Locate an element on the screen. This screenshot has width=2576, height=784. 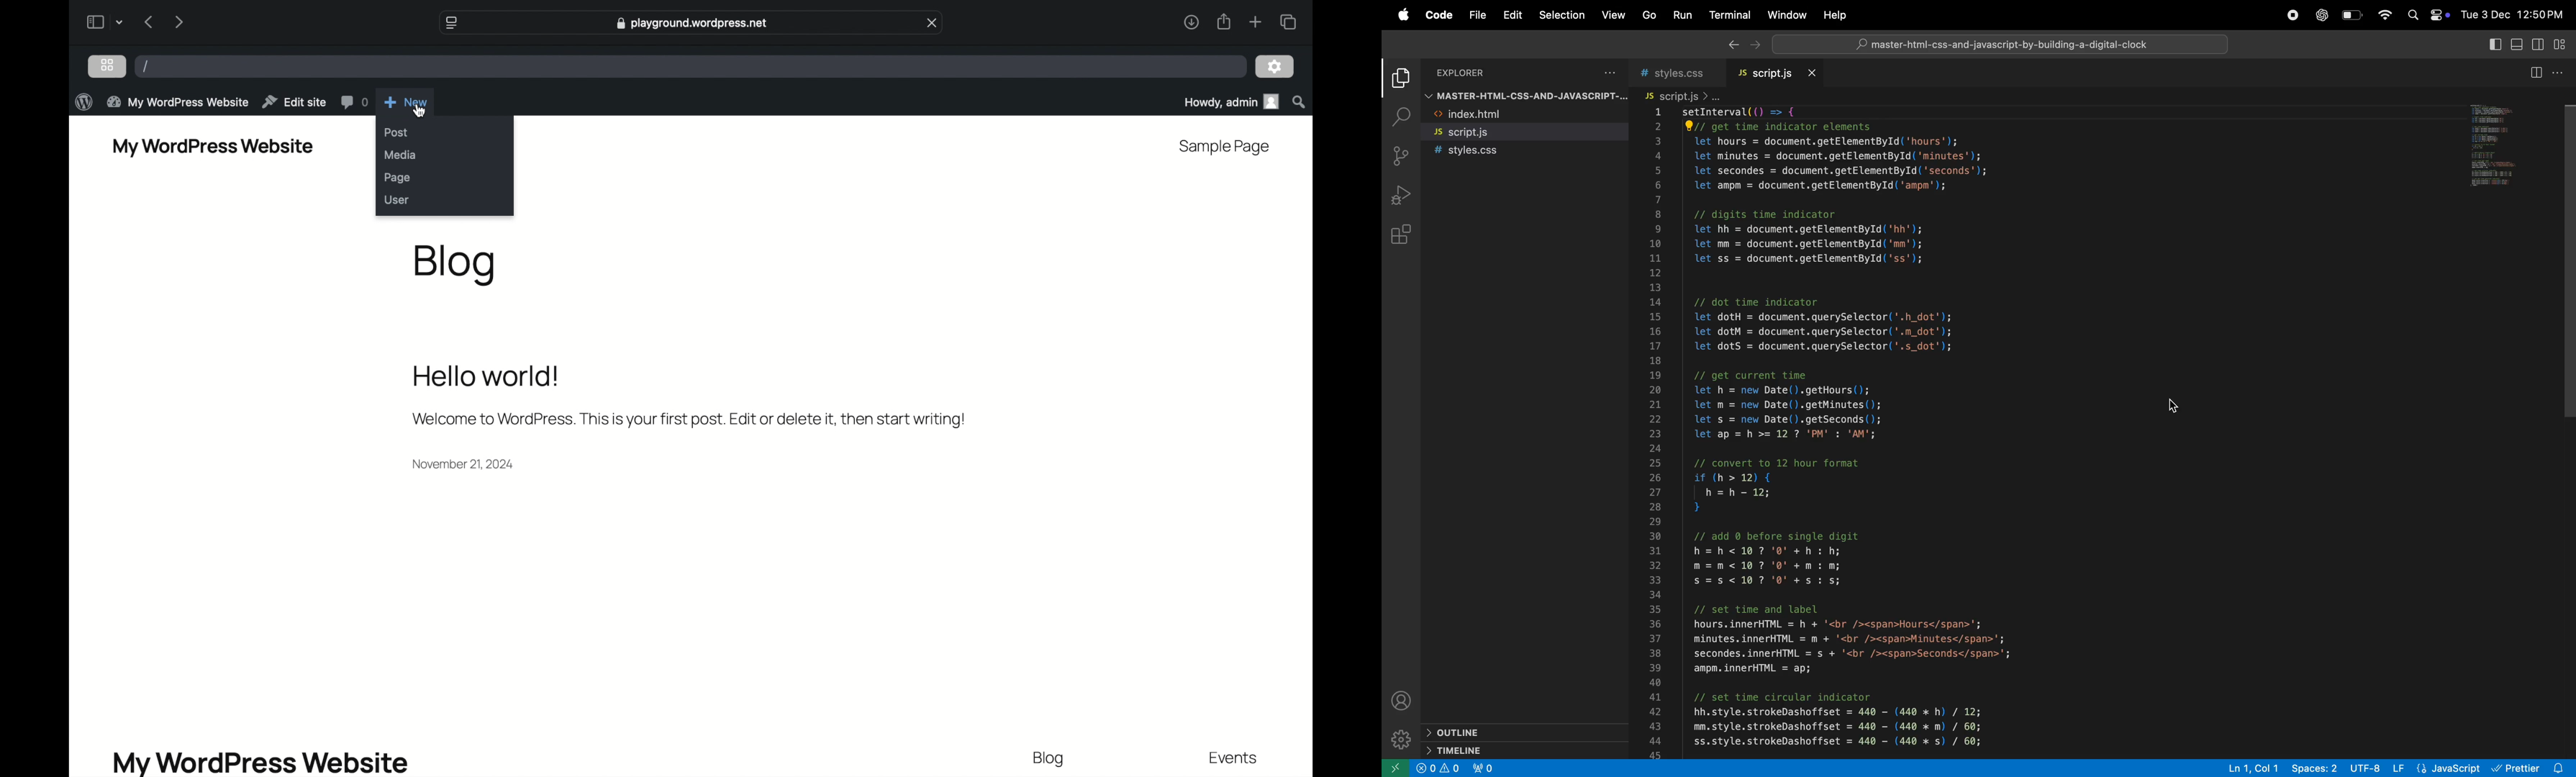
dropdown is located at coordinates (120, 22).